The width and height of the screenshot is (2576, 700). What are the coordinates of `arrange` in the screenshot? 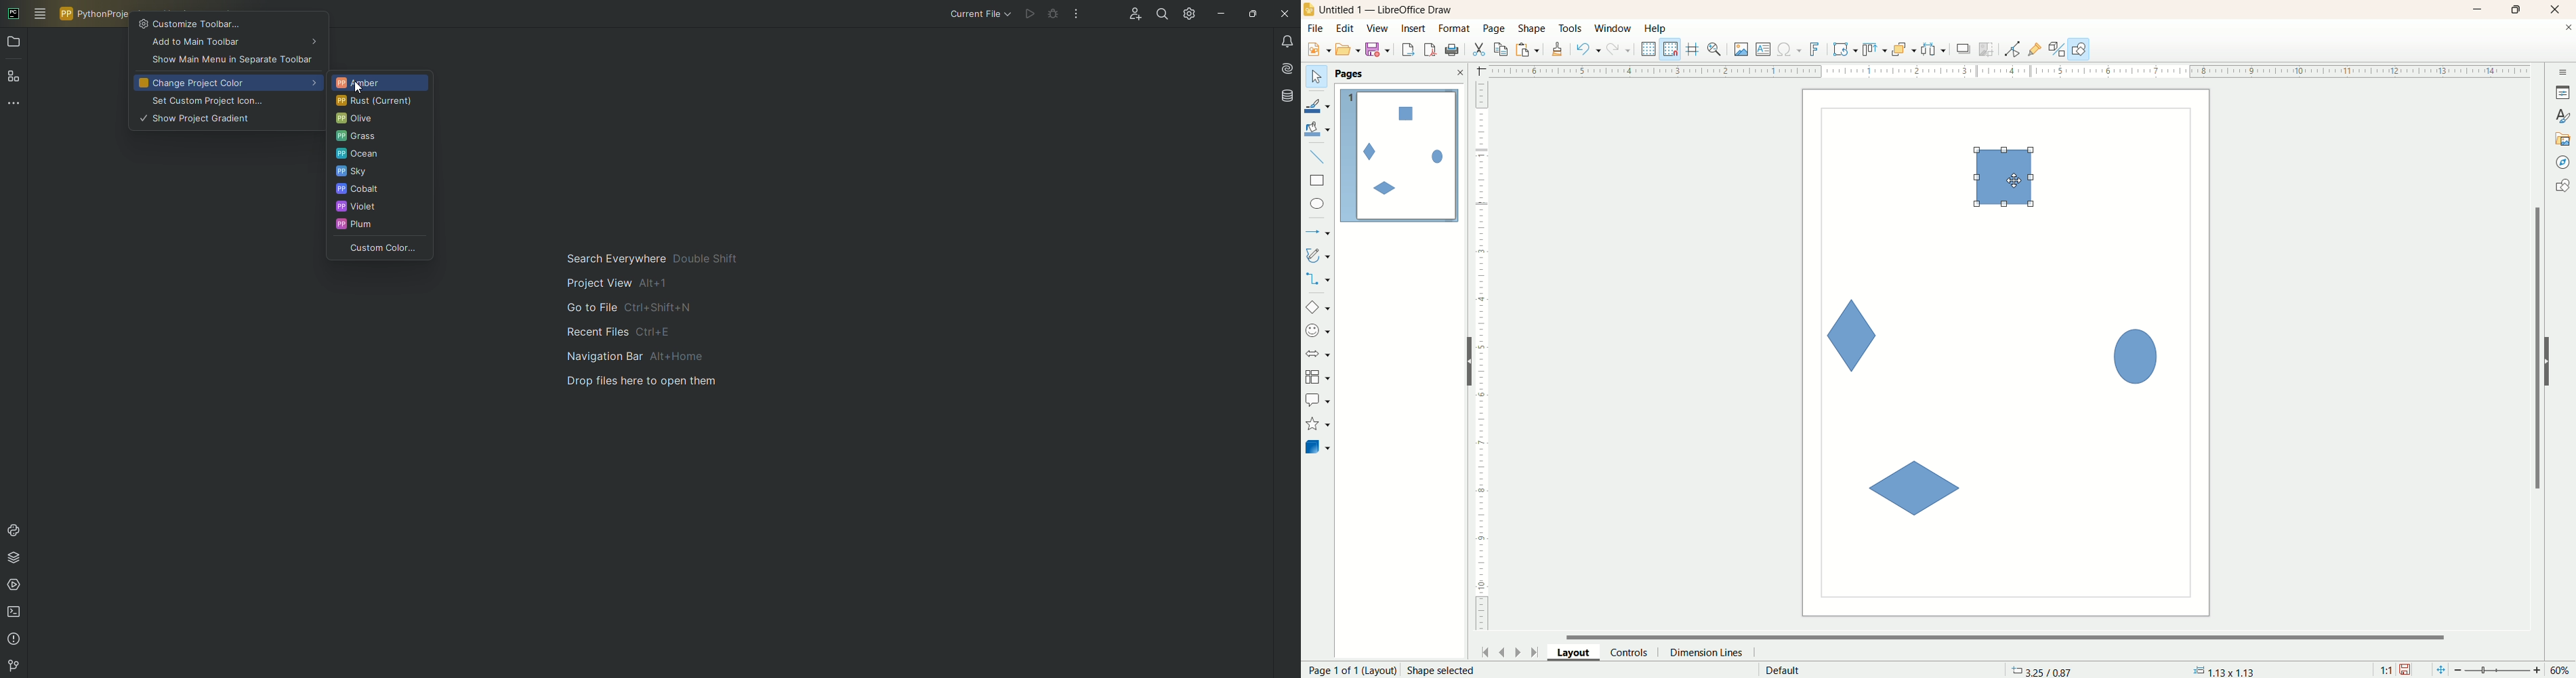 It's located at (1905, 49).